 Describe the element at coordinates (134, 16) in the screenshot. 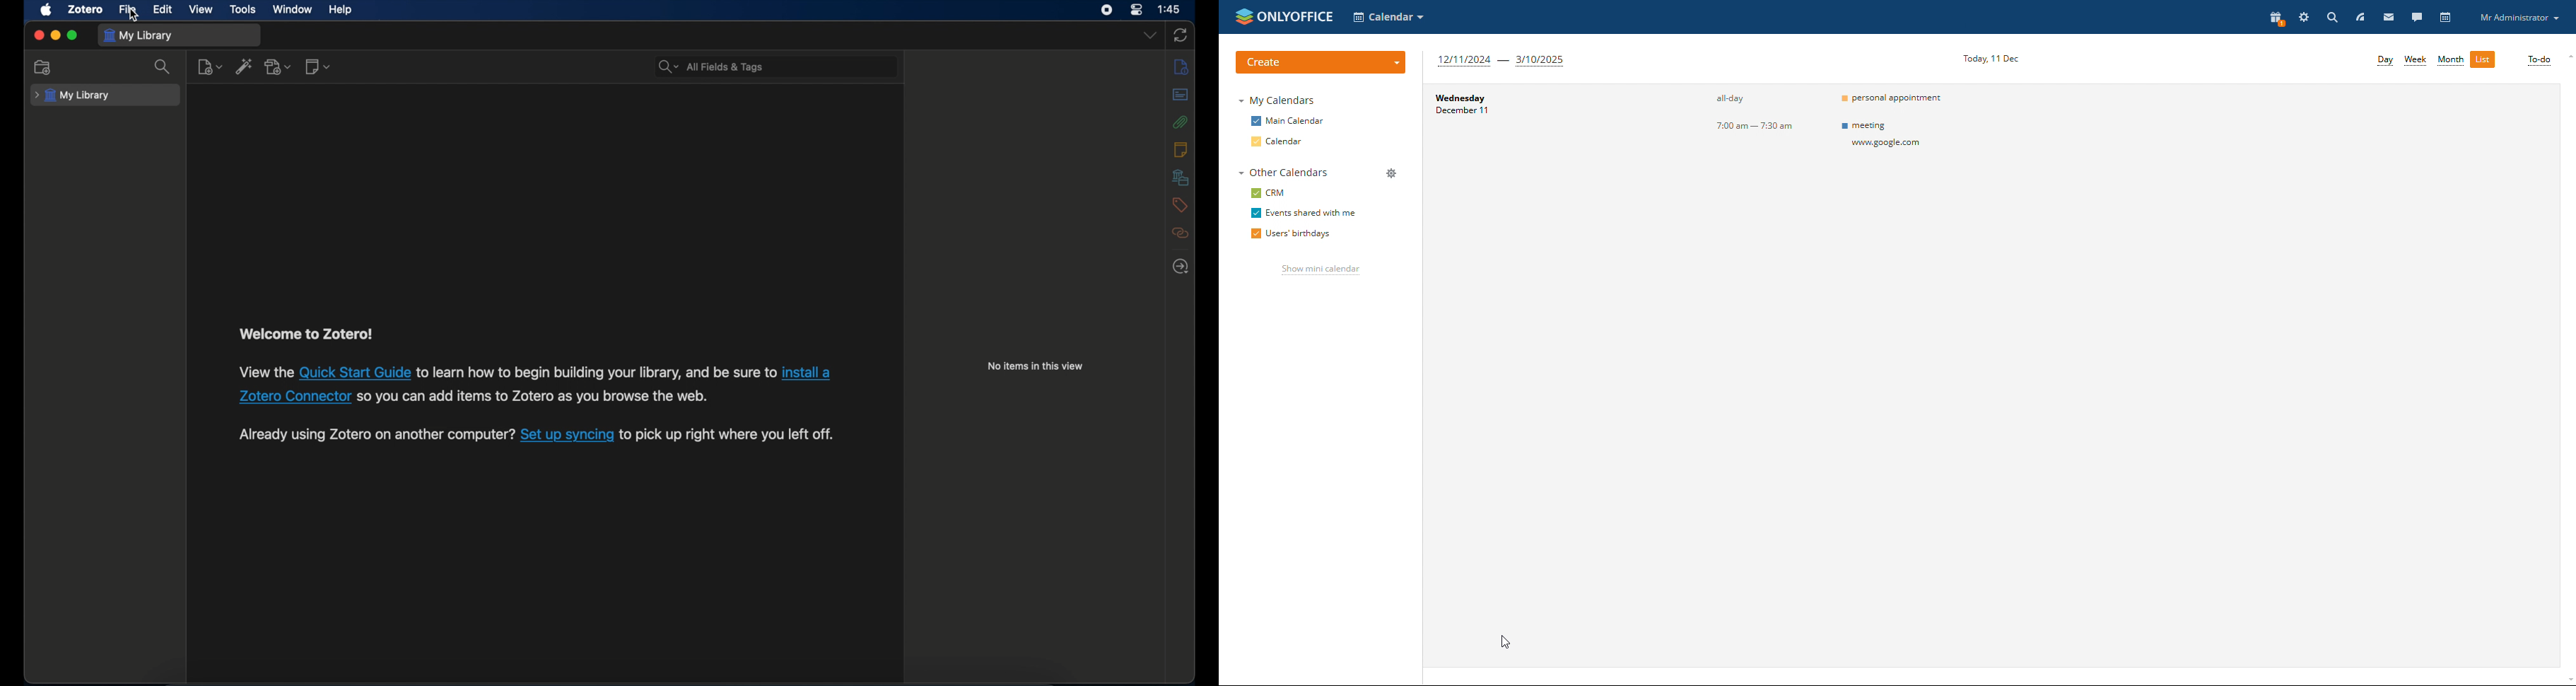

I see `cursor` at that location.